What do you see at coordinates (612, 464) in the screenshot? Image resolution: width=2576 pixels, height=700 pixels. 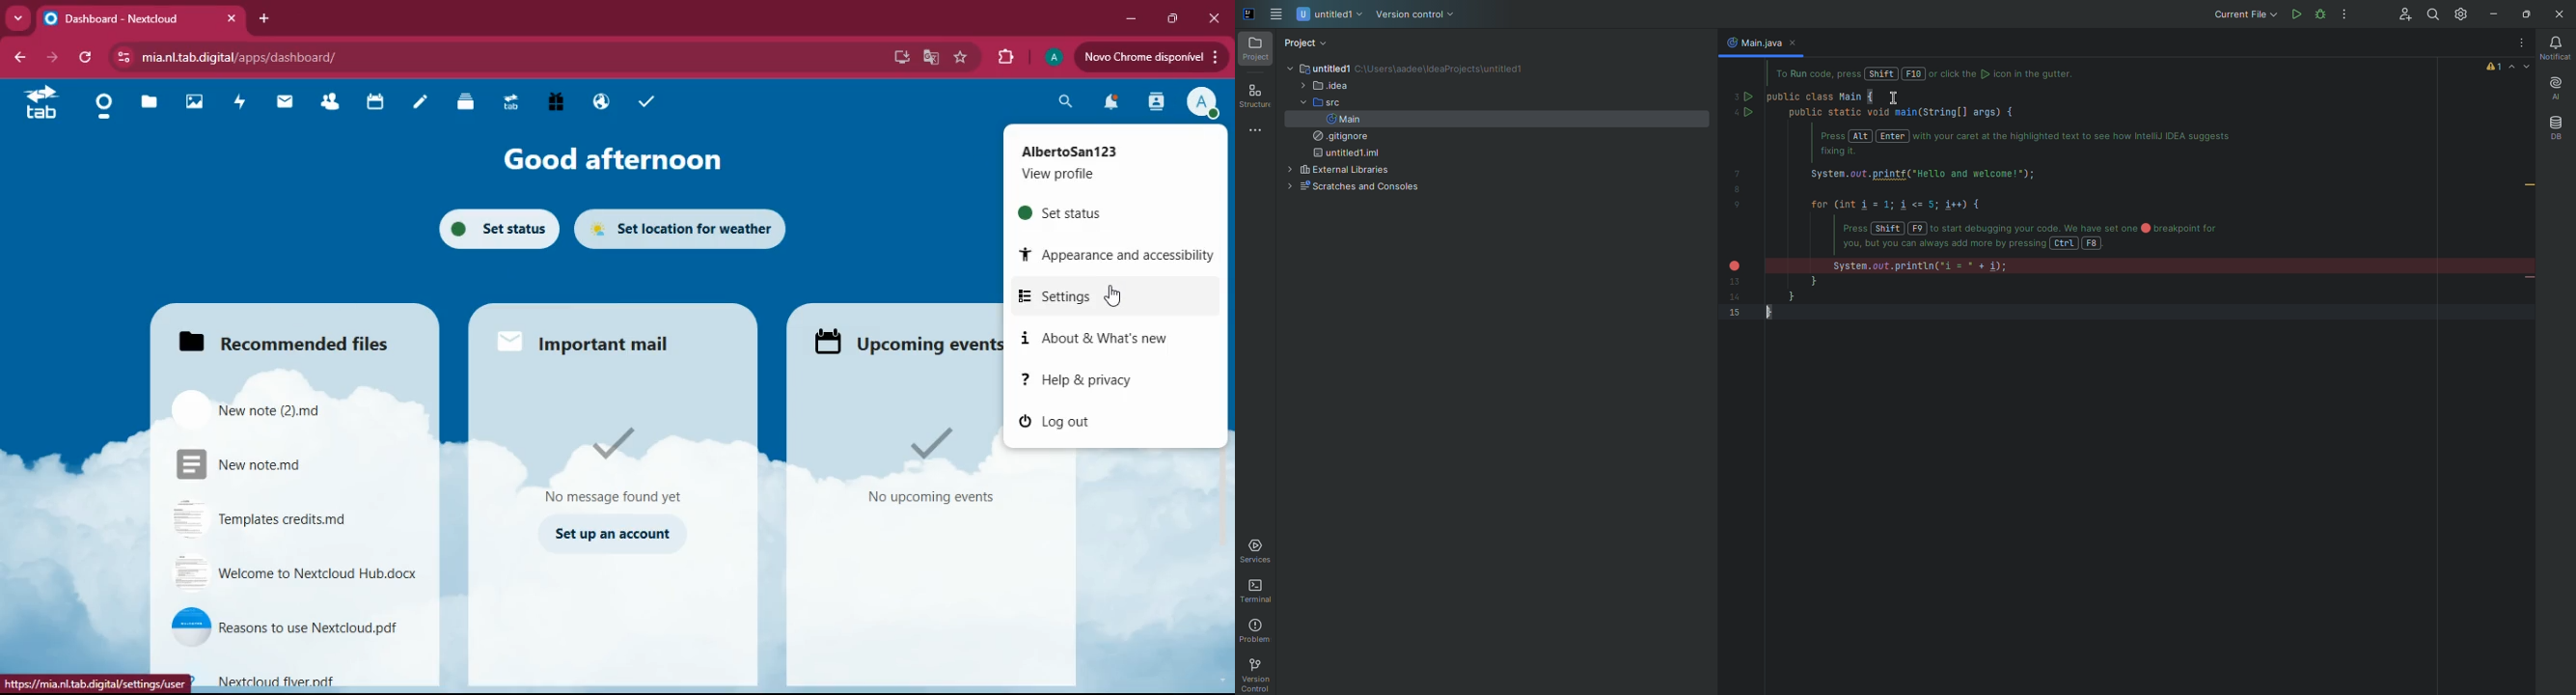 I see `message` at bounding box center [612, 464].